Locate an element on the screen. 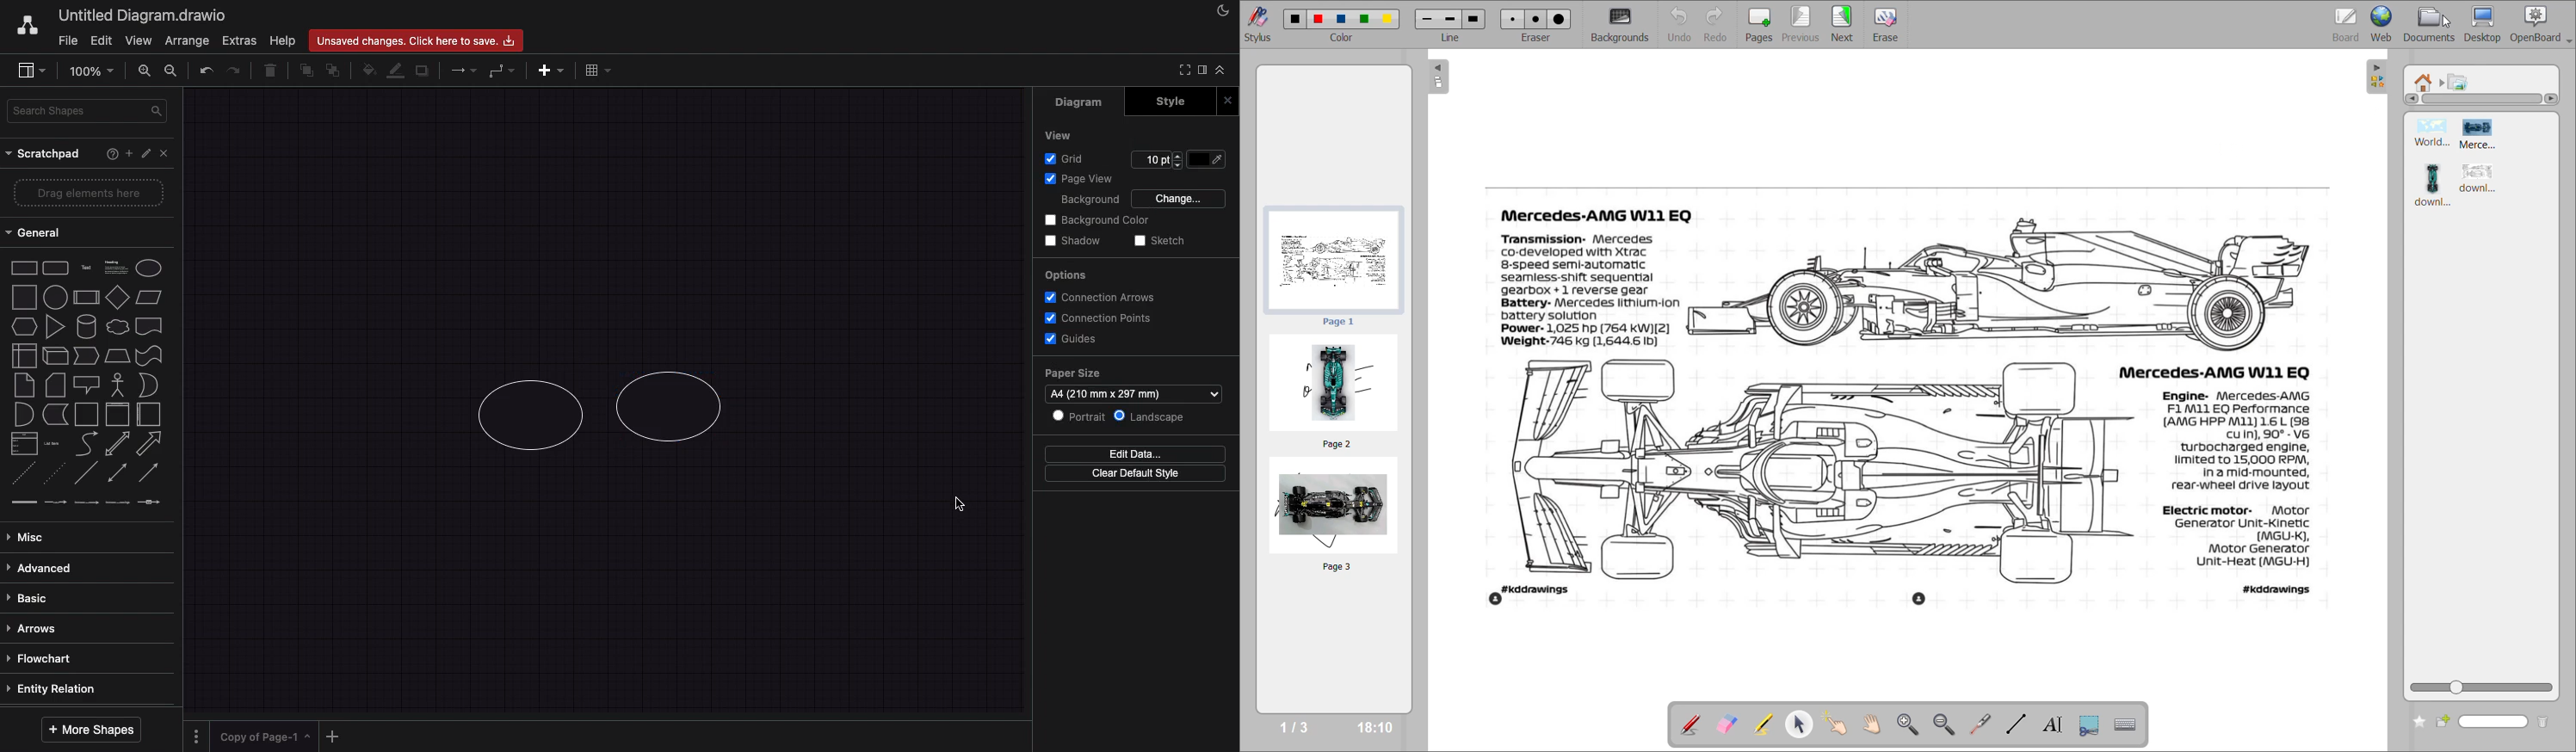  document is located at coordinates (150, 327).